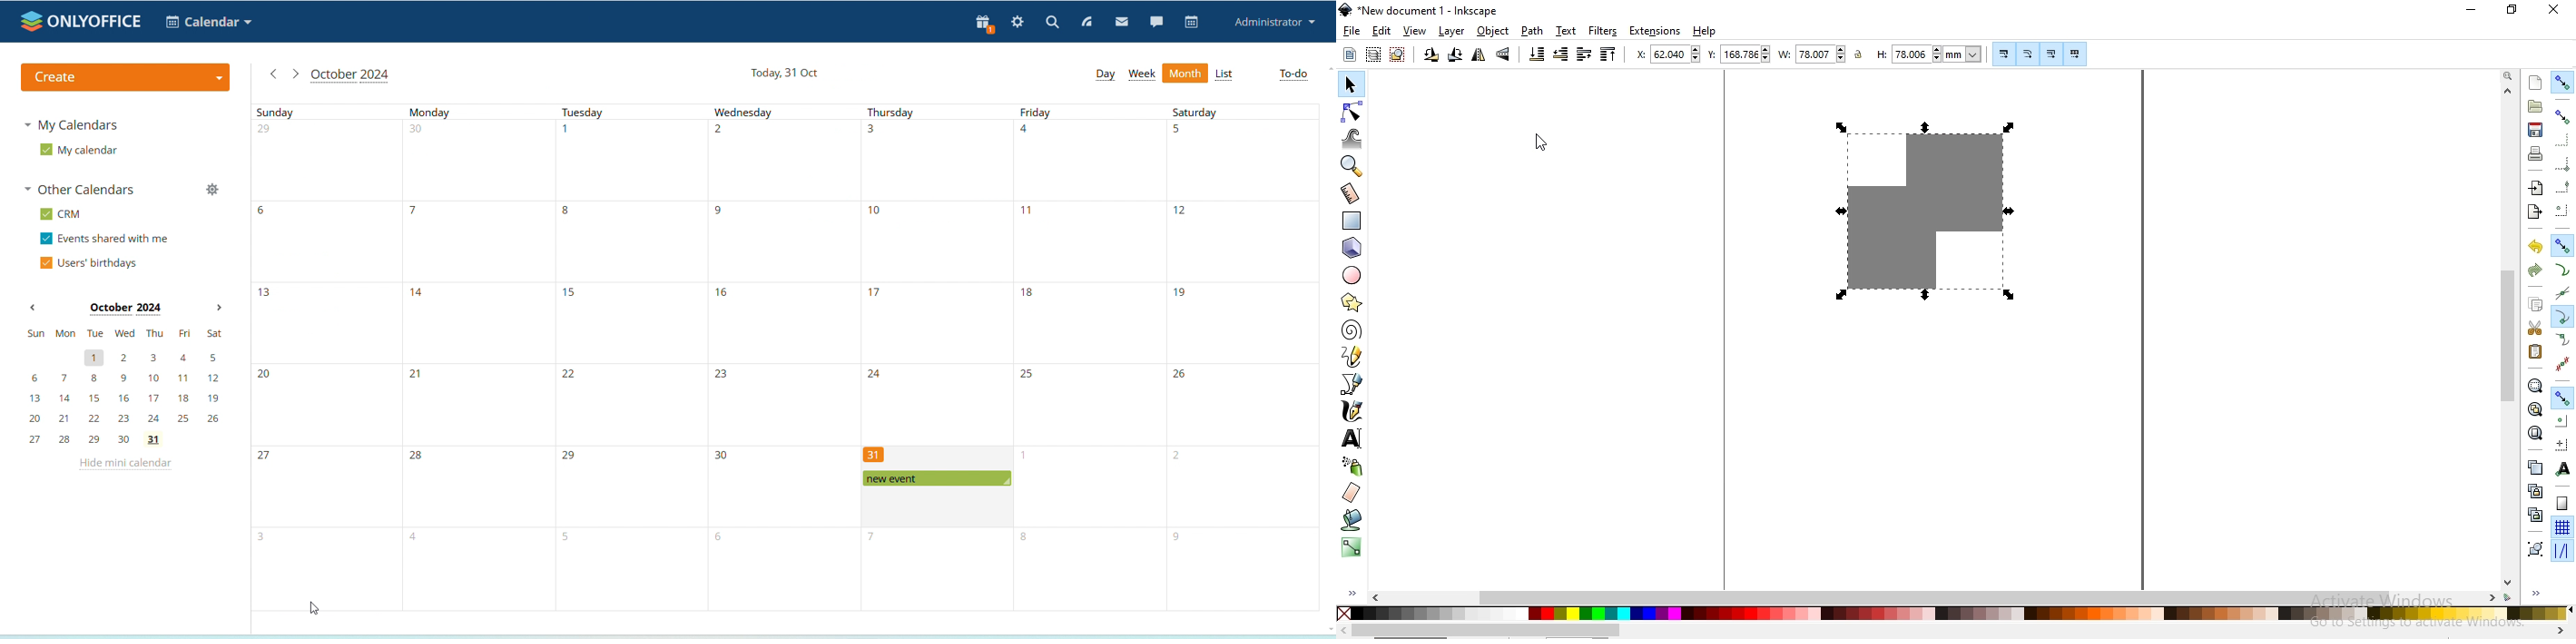  What do you see at coordinates (2563, 317) in the screenshot?
I see `snap cusp nodes` at bounding box center [2563, 317].